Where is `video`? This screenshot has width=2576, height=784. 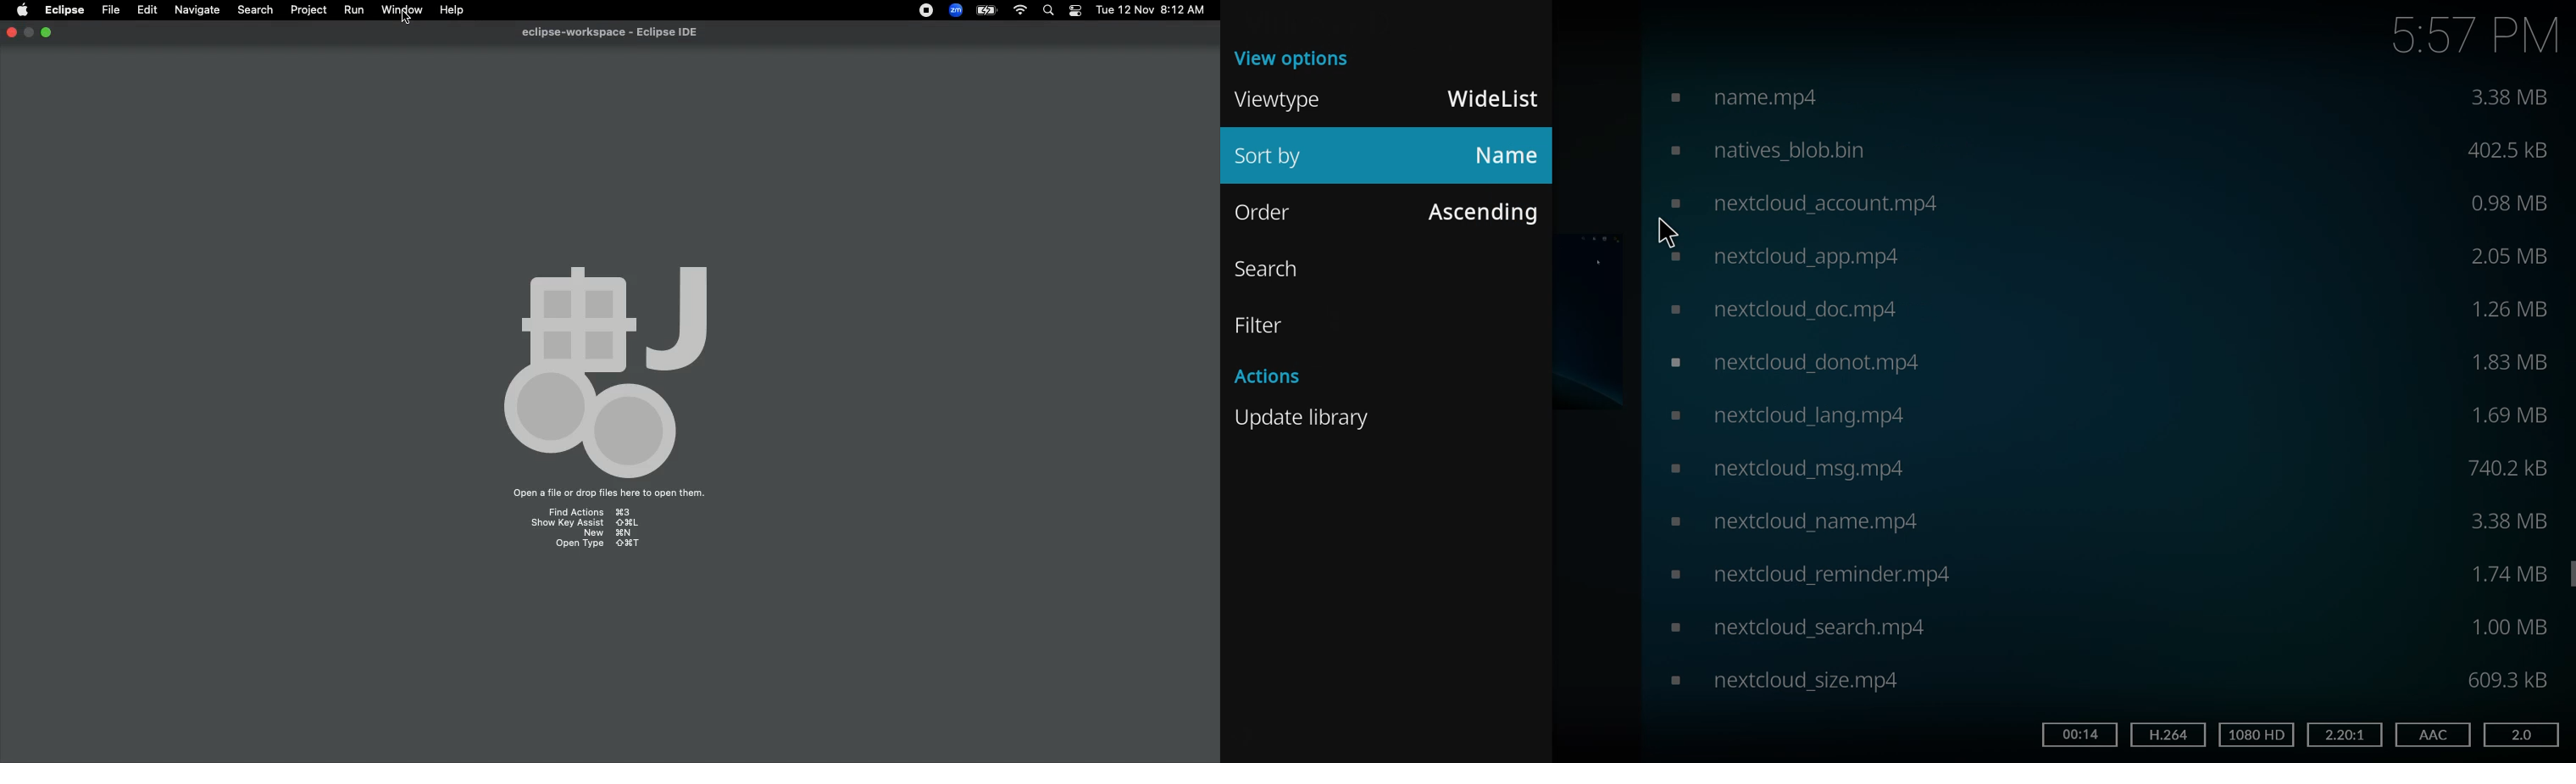
video is located at coordinates (1791, 627).